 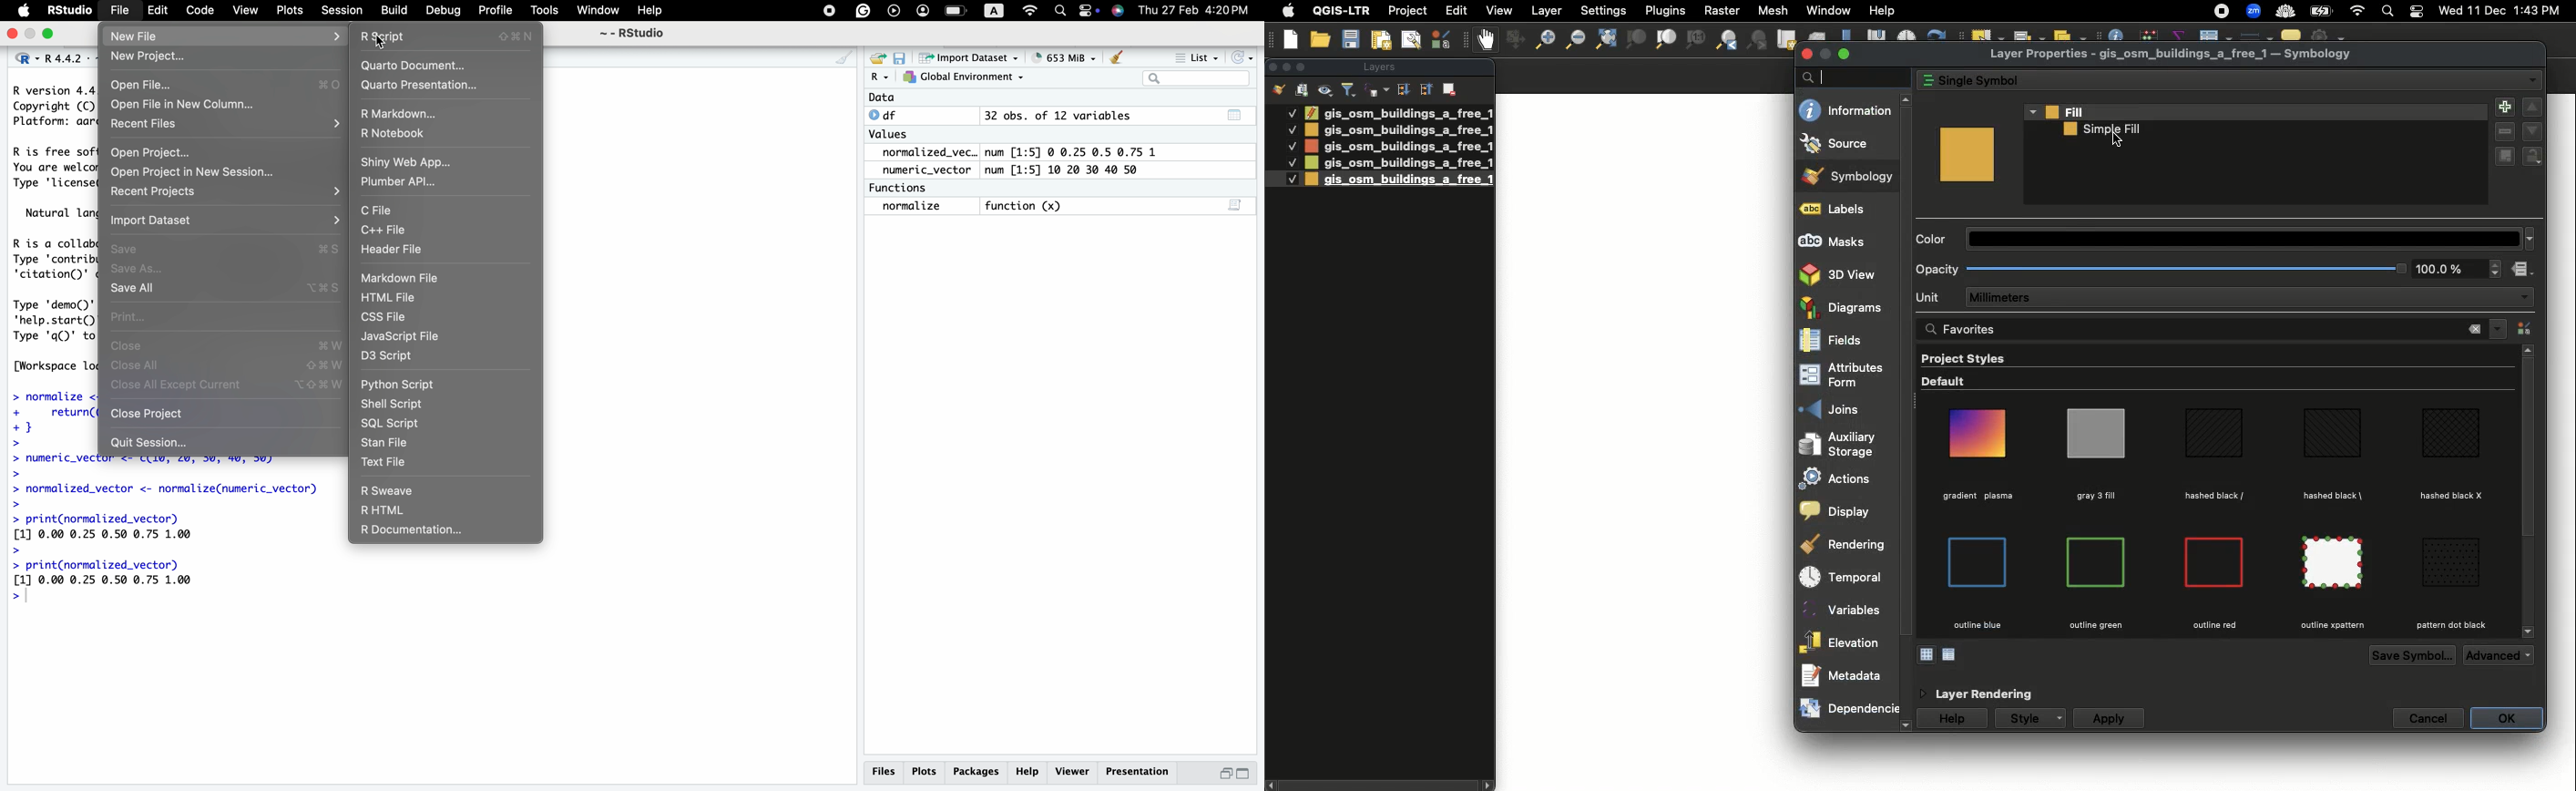 What do you see at coordinates (2256, 112) in the screenshot?
I see `Fill` at bounding box center [2256, 112].